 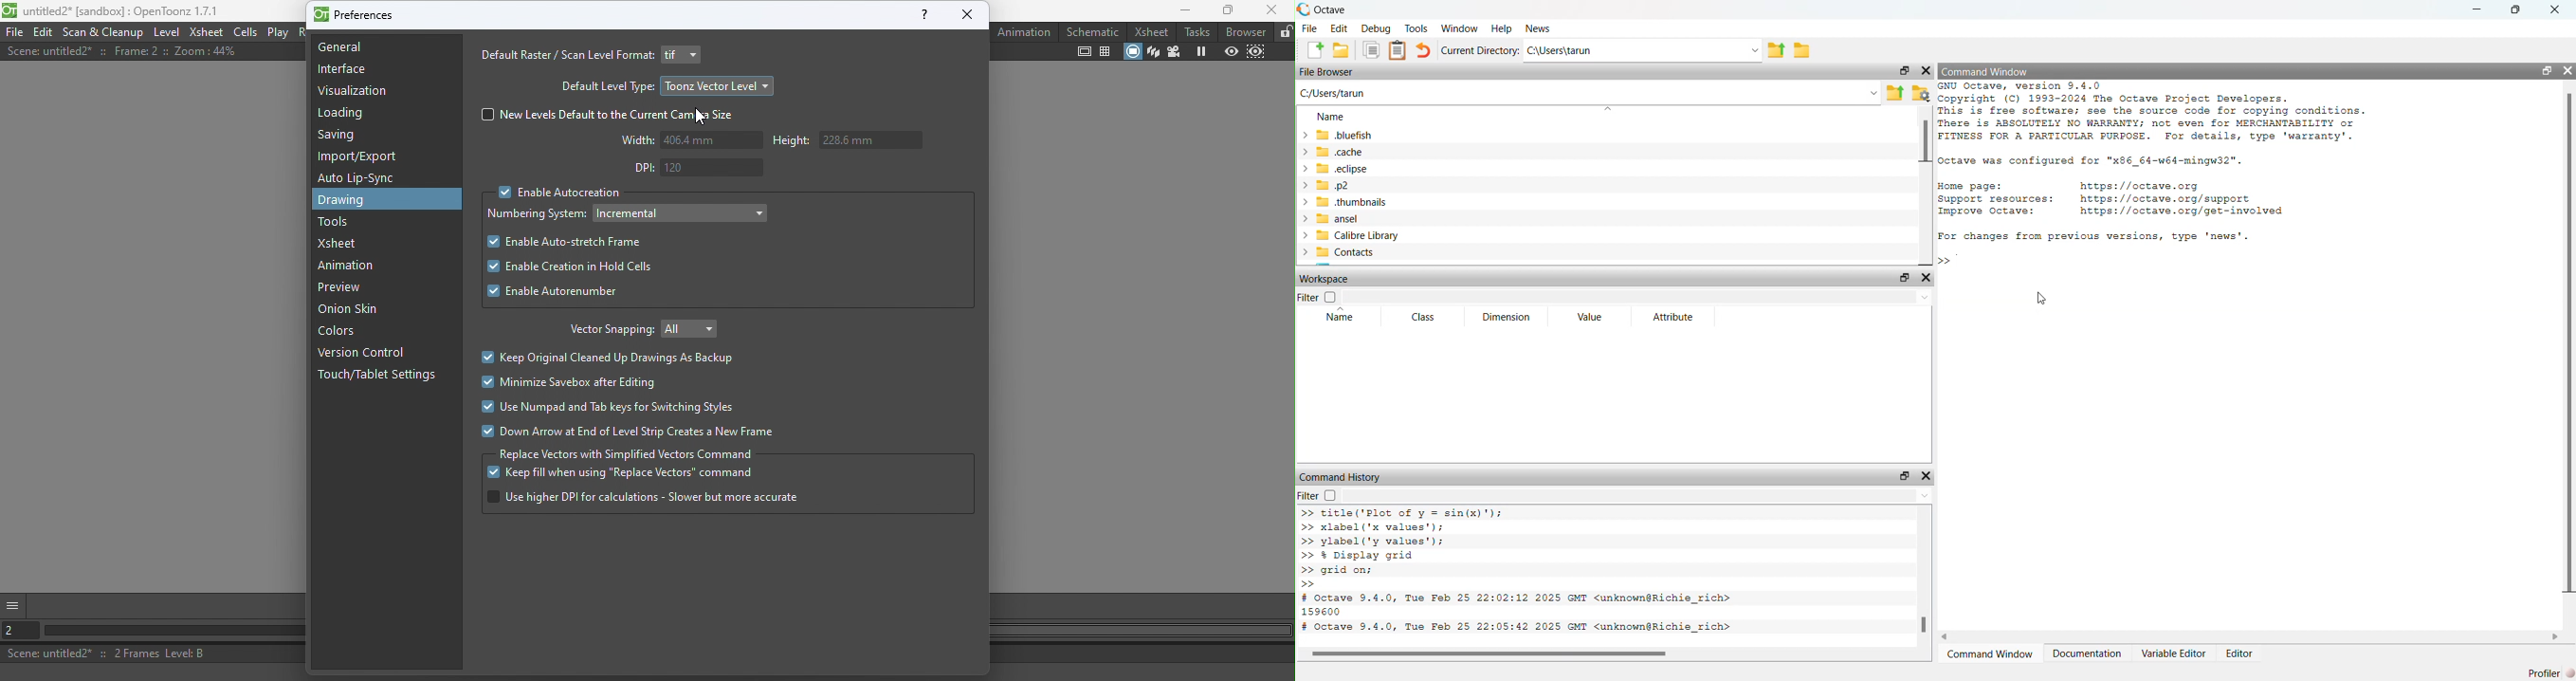 I want to click on Use numpad and tab keys for switching styles, so click(x=608, y=409).